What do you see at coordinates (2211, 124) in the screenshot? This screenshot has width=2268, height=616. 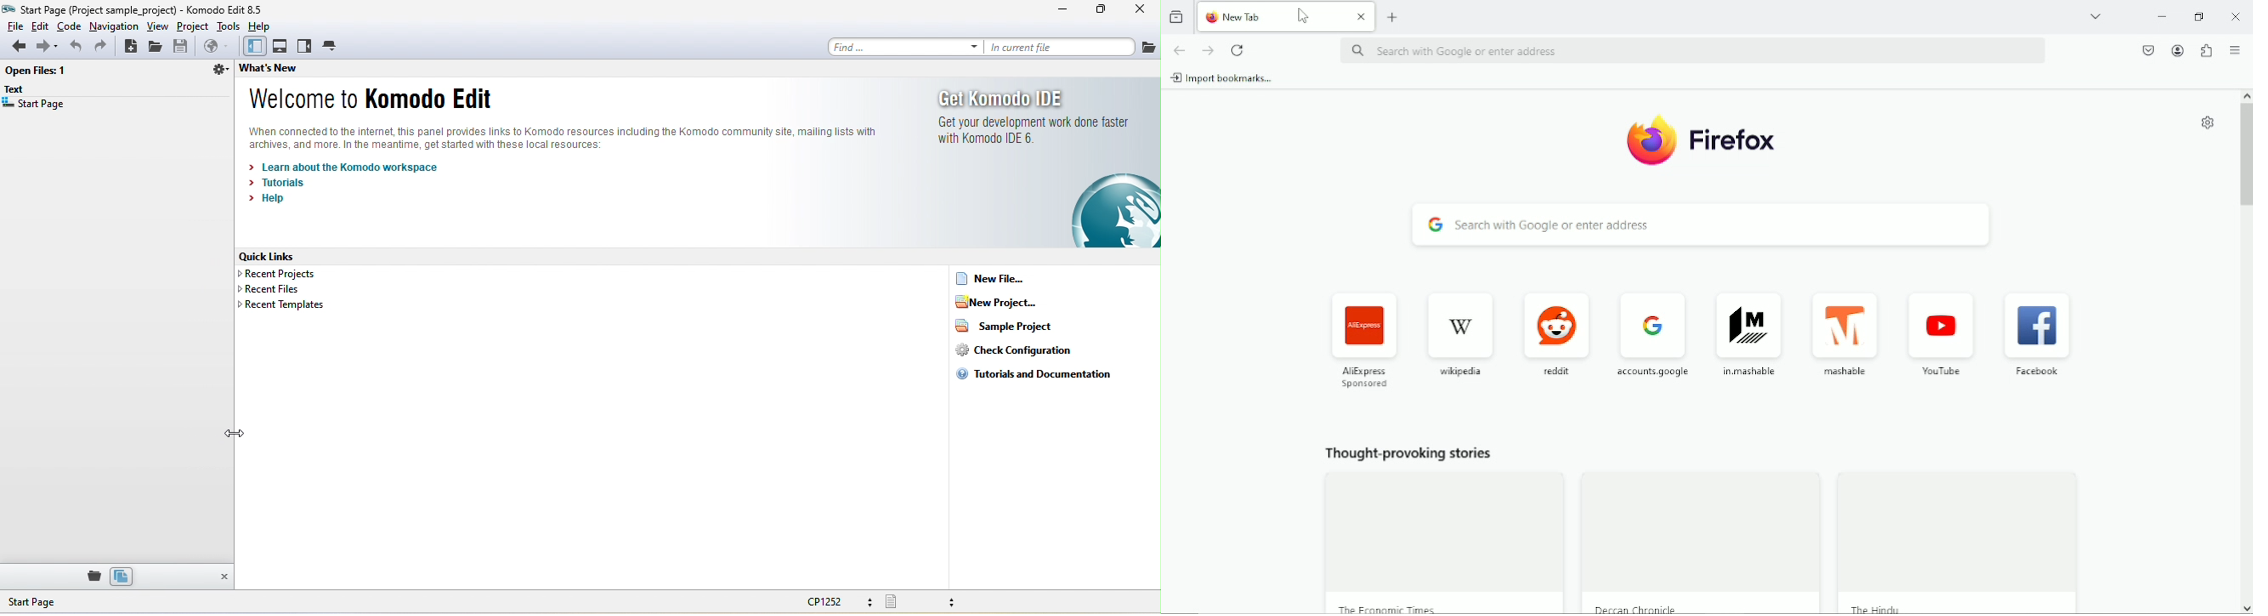 I see `Personalize new tab` at bounding box center [2211, 124].